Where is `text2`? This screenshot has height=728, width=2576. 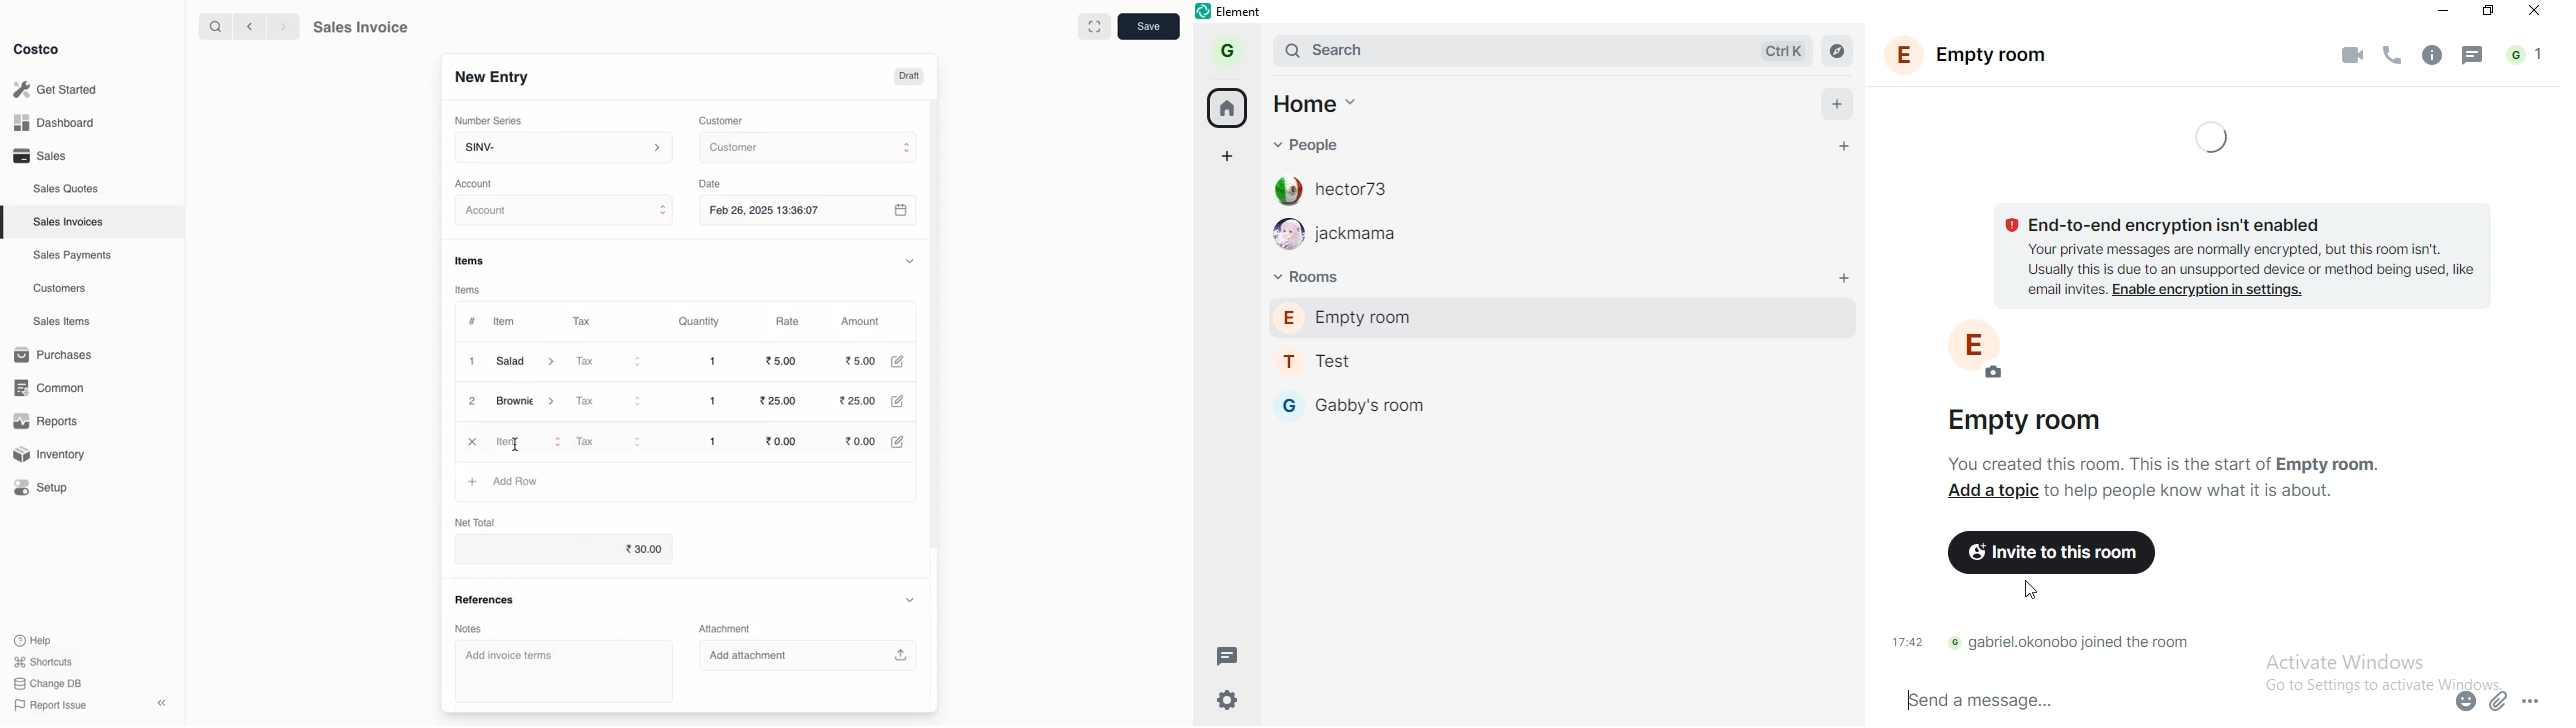
text2 is located at coordinates (2160, 453).